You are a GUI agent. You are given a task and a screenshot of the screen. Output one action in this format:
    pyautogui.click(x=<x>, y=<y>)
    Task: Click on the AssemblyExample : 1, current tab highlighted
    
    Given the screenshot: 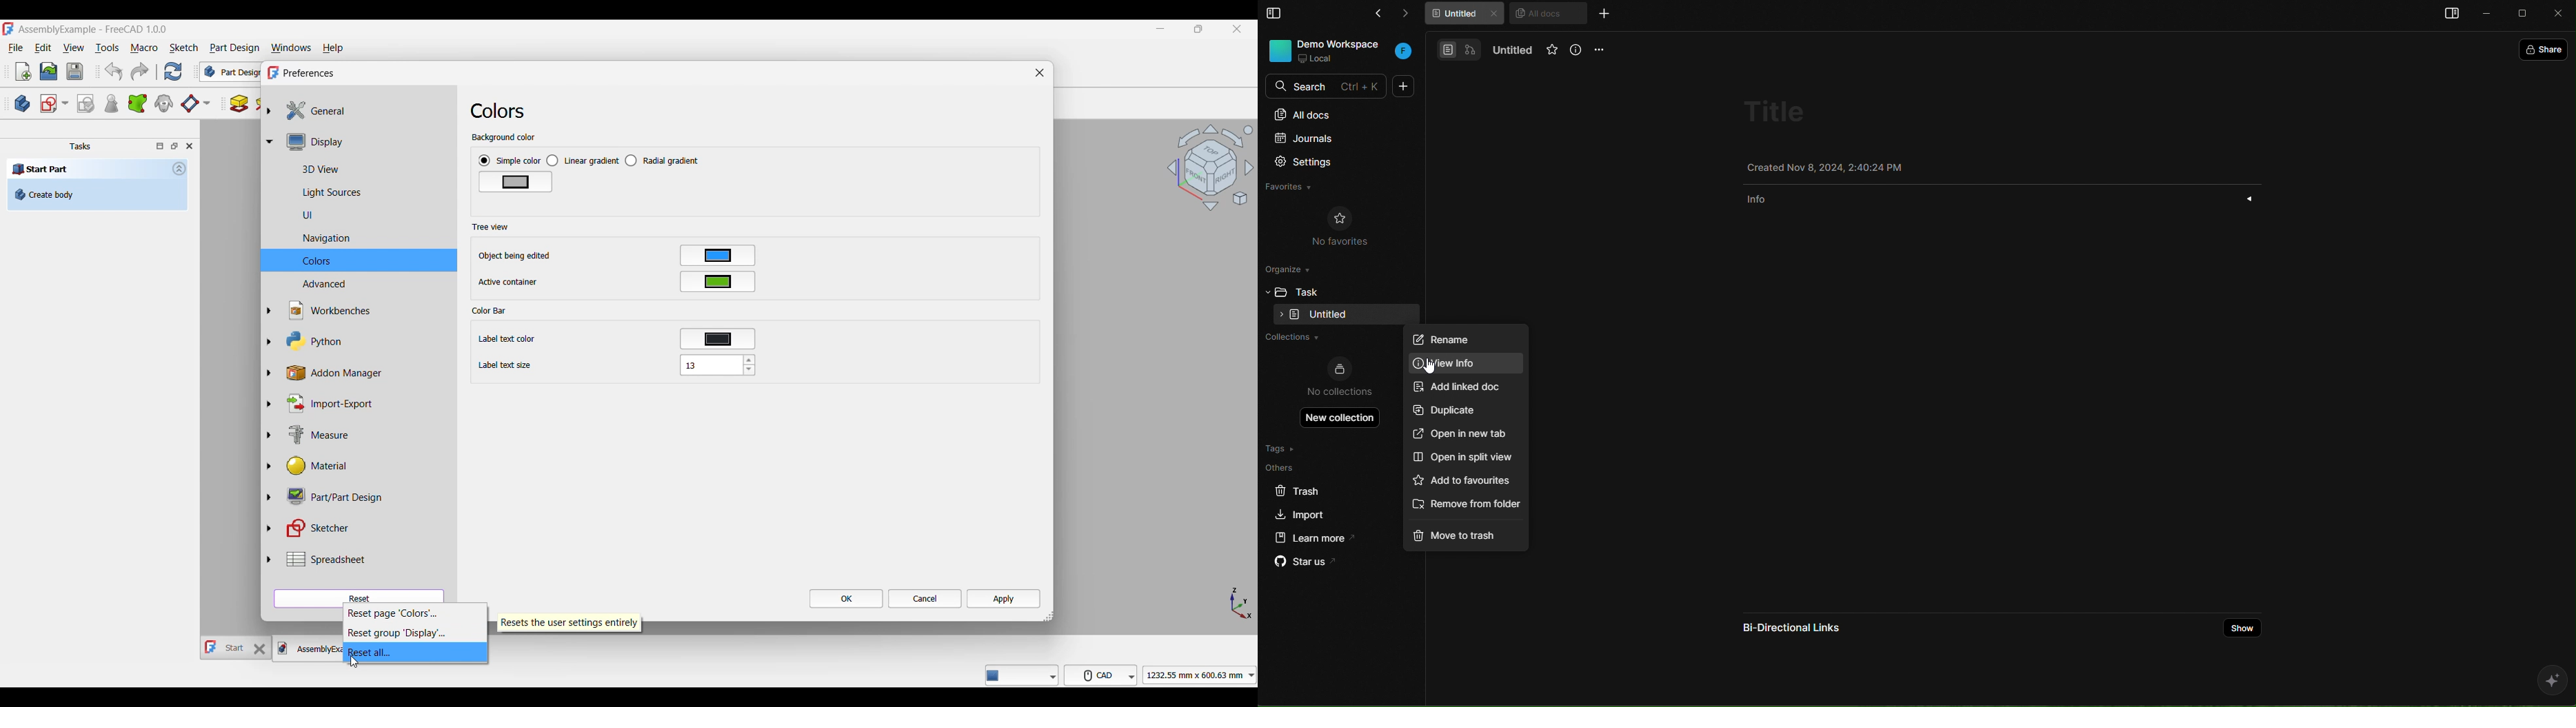 What is the action you would take?
    pyautogui.click(x=307, y=649)
    